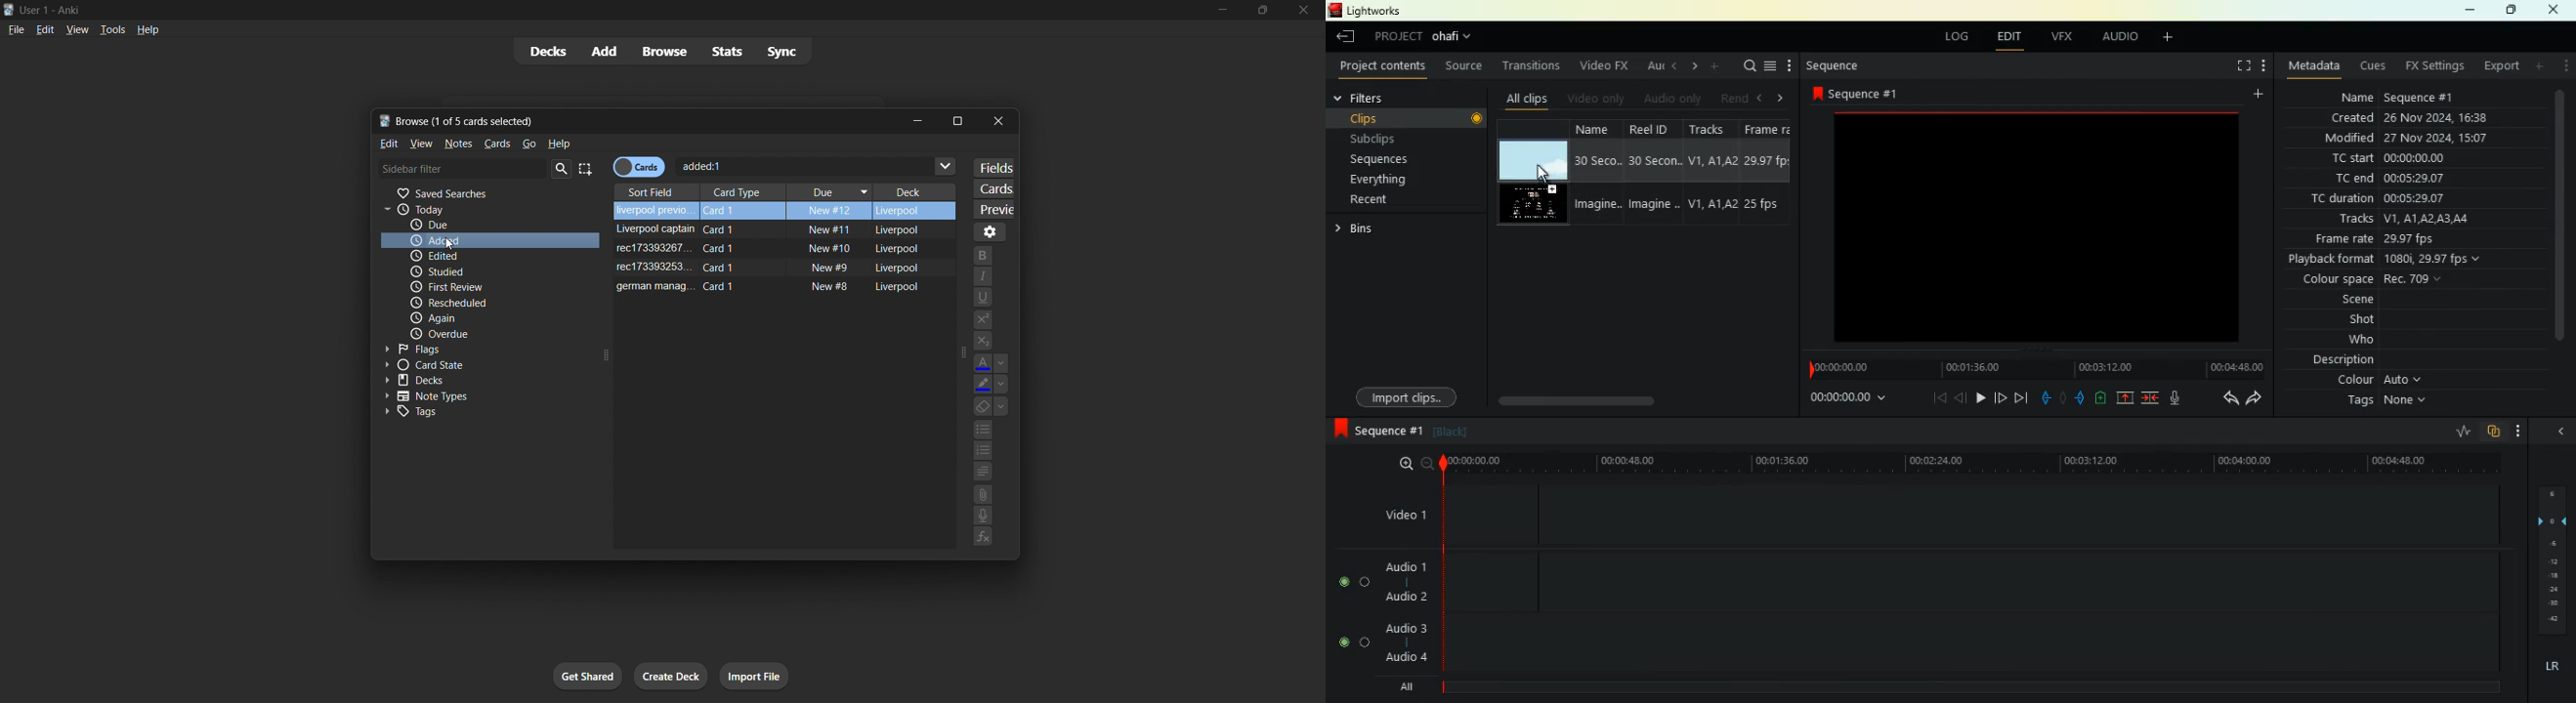 Image resolution: width=2576 pixels, height=728 pixels. What do you see at coordinates (2004, 36) in the screenshot?
I see `edit` at bounding box center [2004, 36].